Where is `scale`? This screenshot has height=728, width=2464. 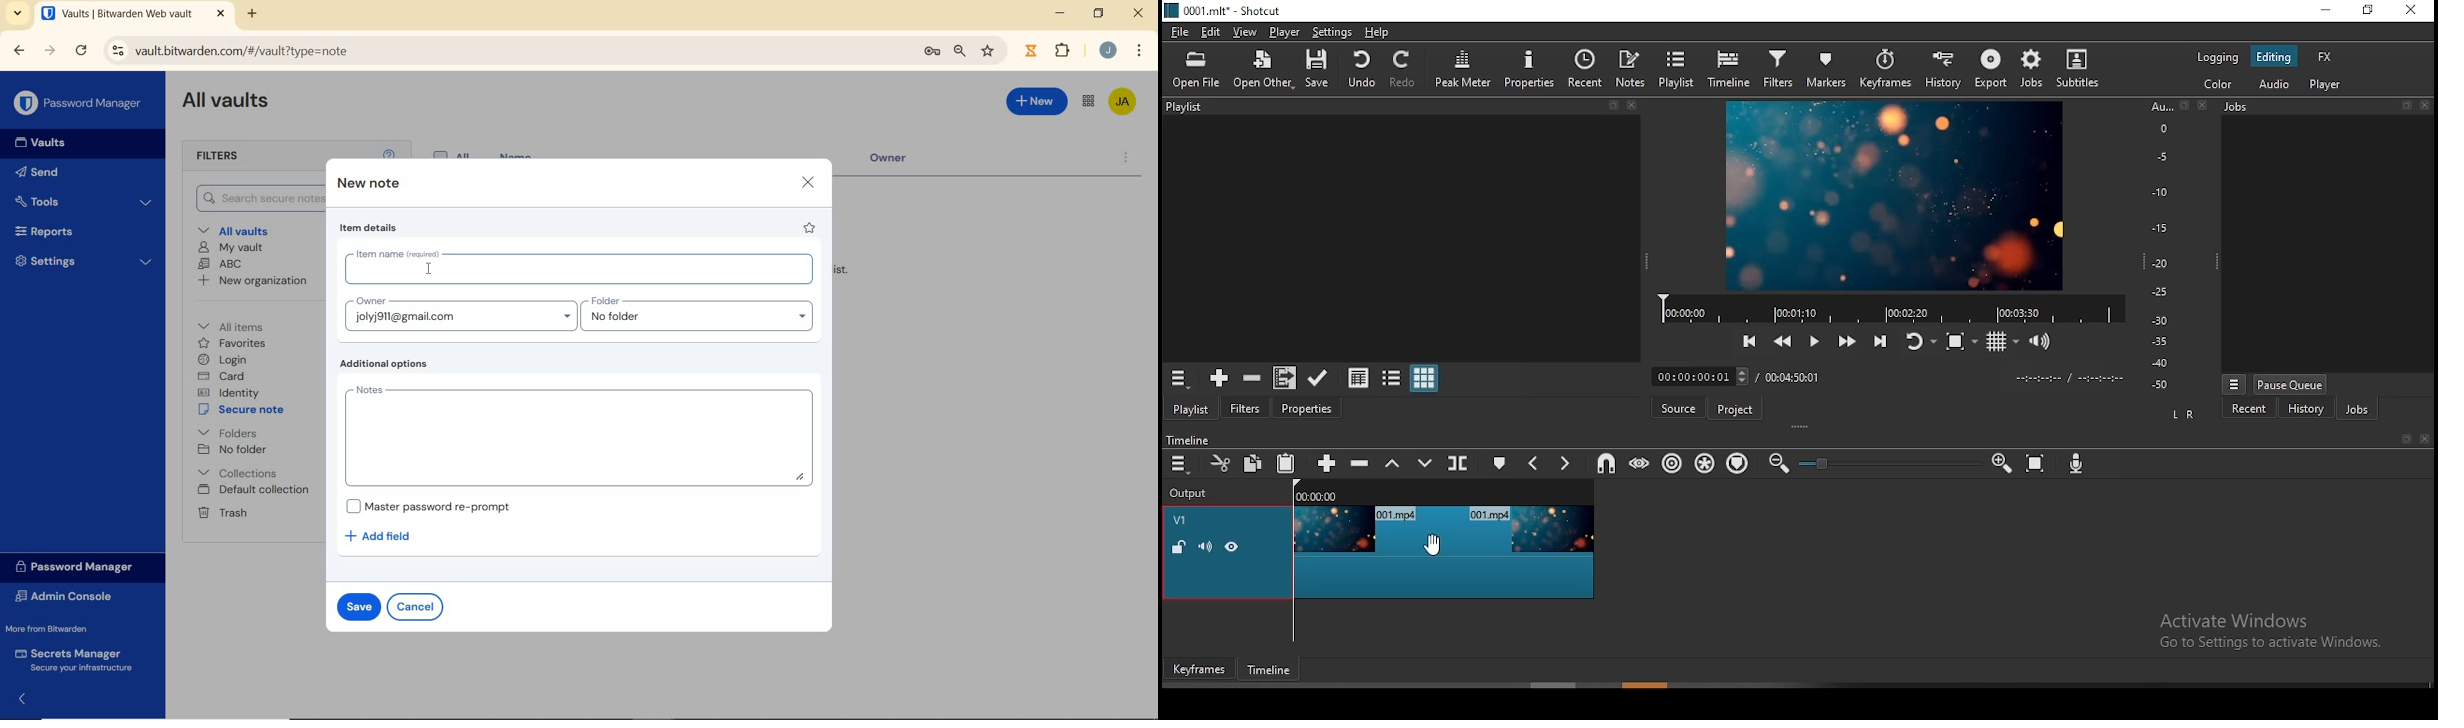 scale is located at coordinates (2165, 247).